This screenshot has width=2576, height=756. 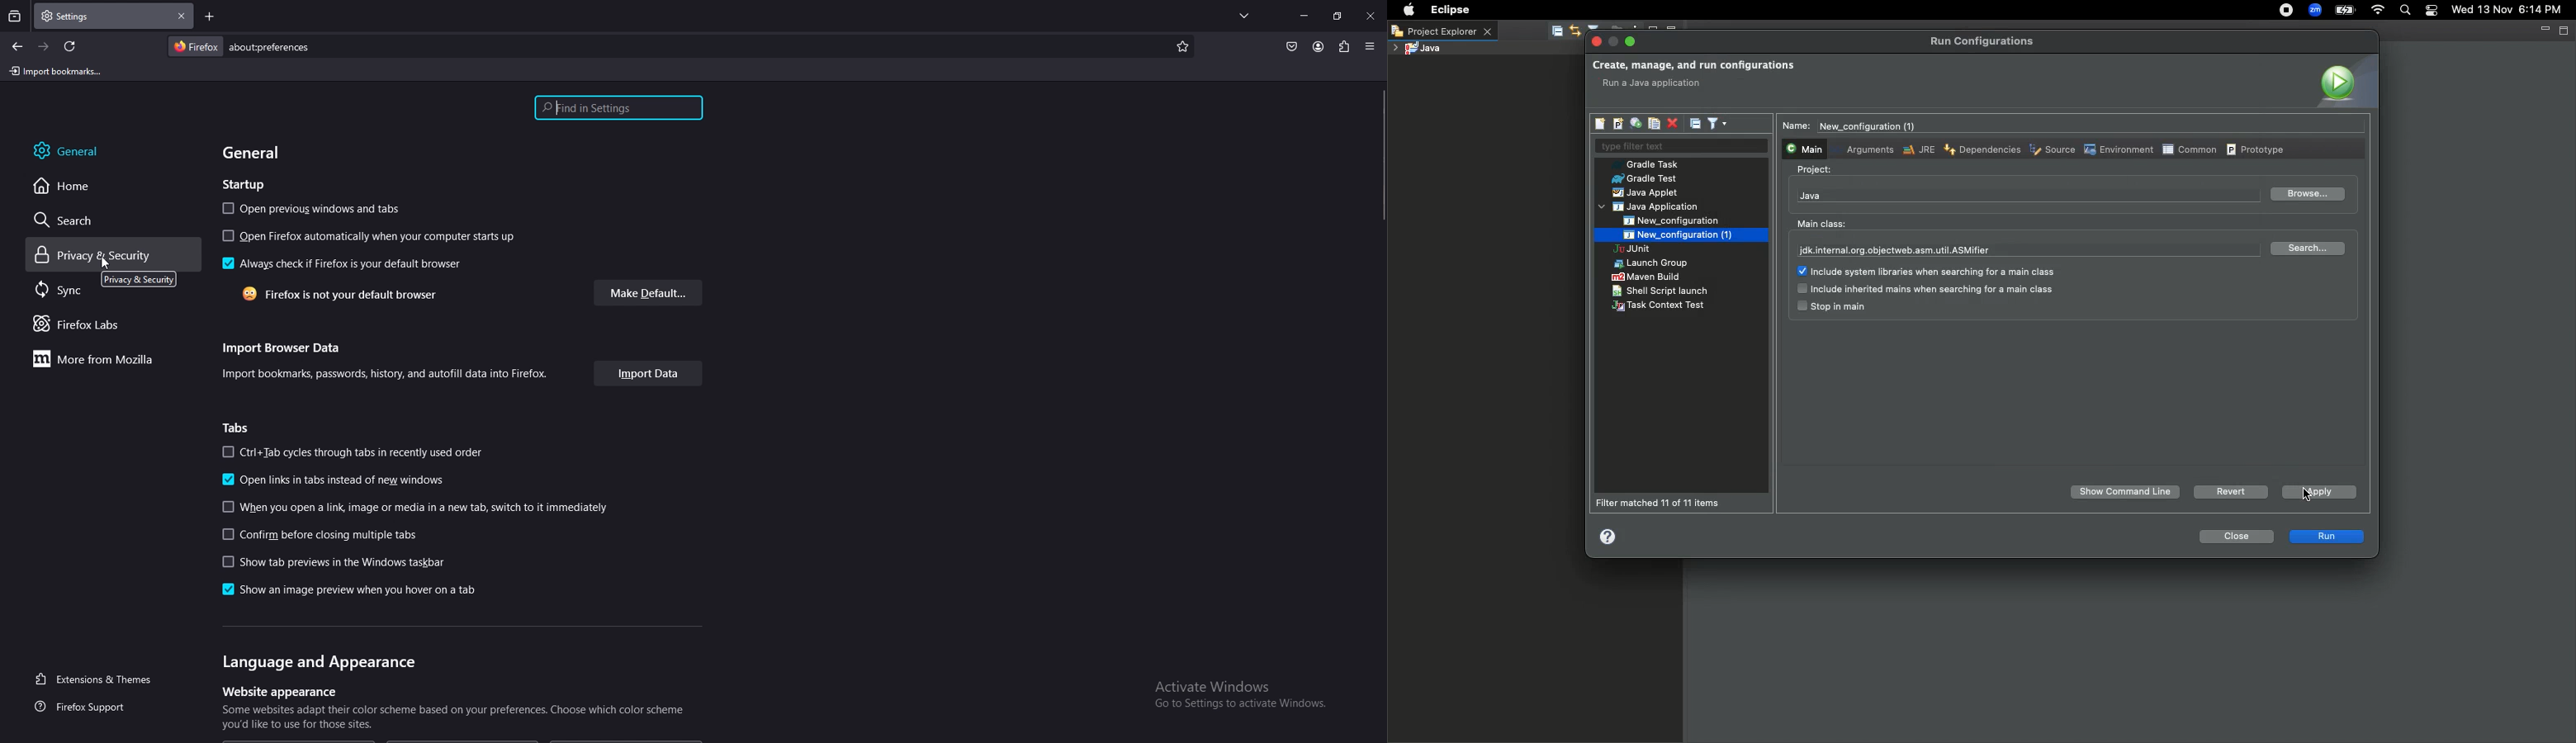 What do you see at coordinates (56, 72) in the screenshot?
I see `import bookmarks` at bounding box center [56, 72].